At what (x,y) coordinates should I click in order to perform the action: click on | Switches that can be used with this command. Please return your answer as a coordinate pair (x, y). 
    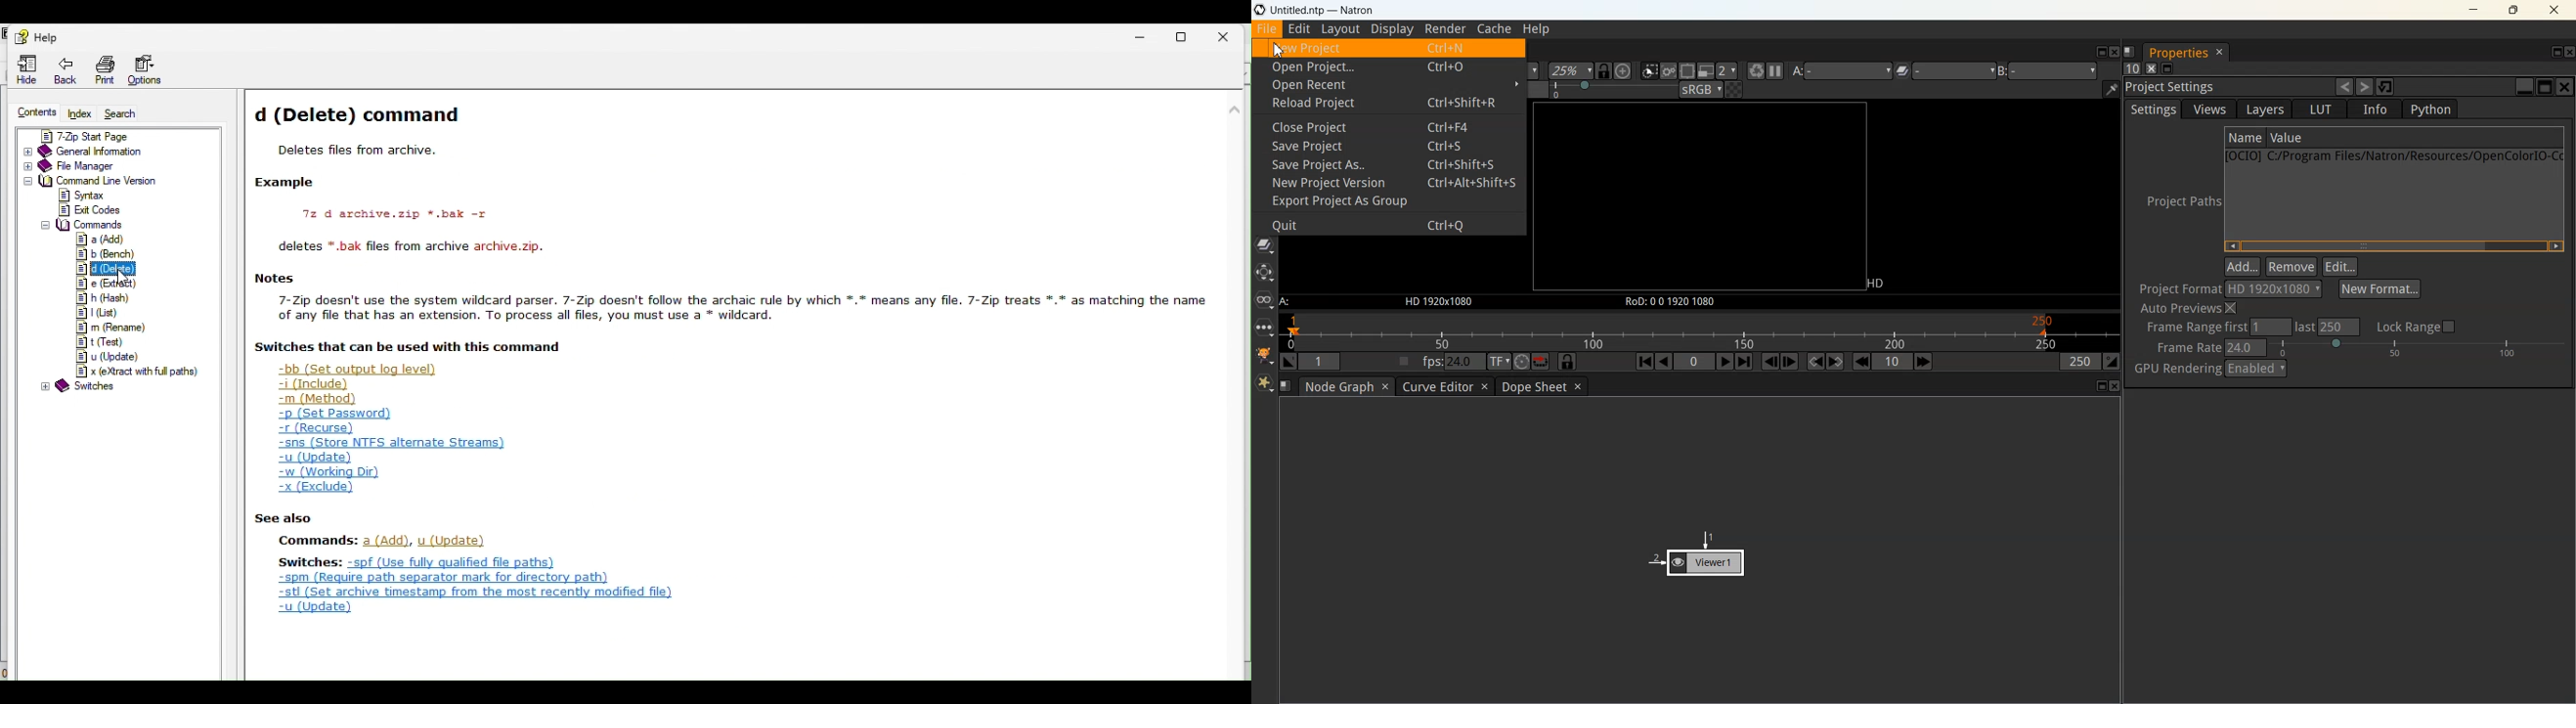
    Looking at the image, I should click on (398, 345).